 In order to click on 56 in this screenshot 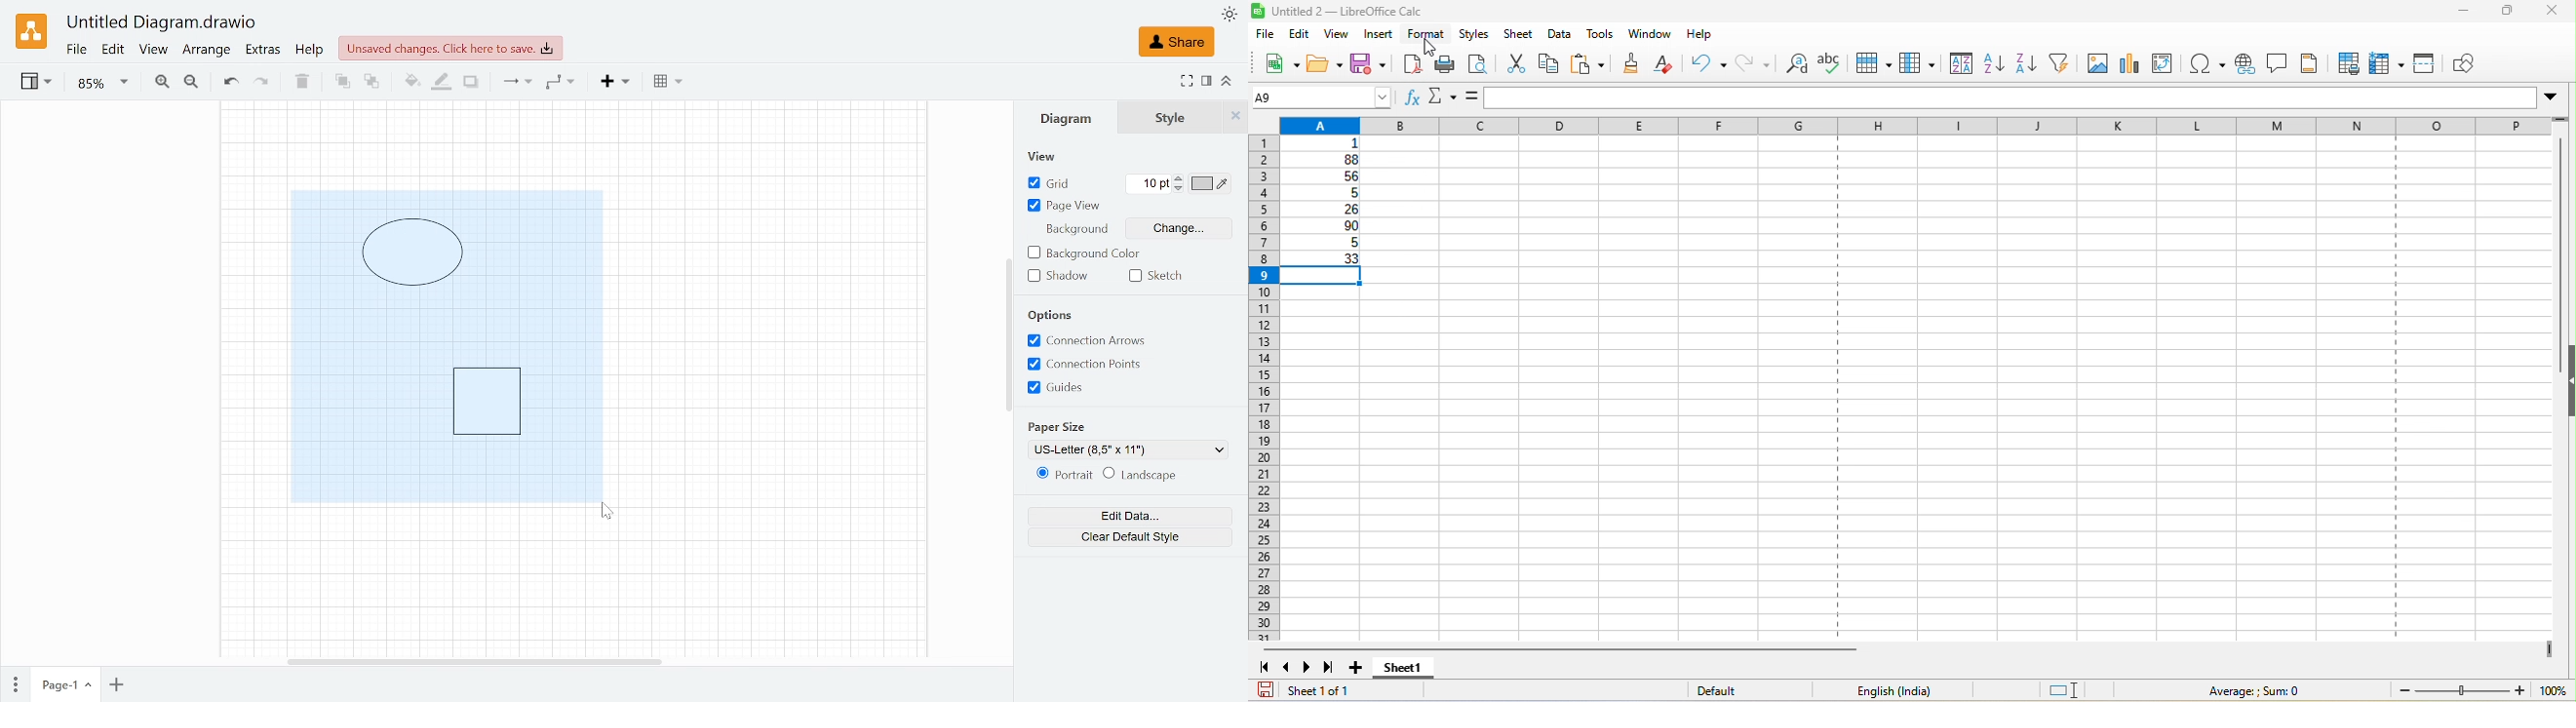, I will do `click(1328, 177)`.